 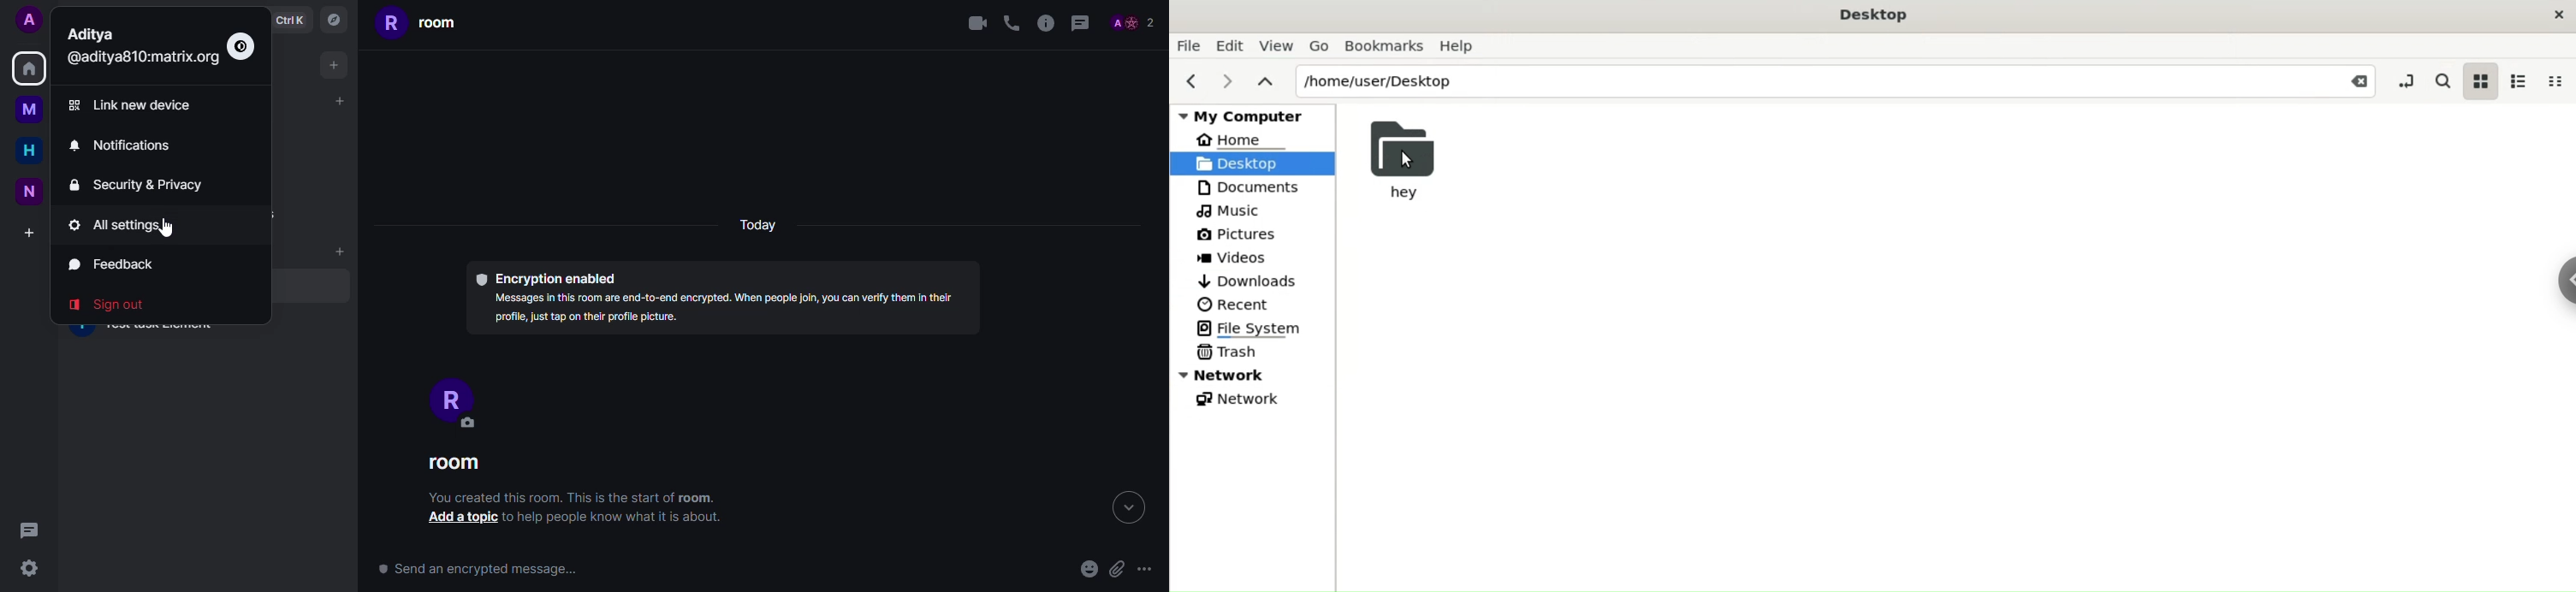 I want to click on icon view, so click(x=2481, y=81).